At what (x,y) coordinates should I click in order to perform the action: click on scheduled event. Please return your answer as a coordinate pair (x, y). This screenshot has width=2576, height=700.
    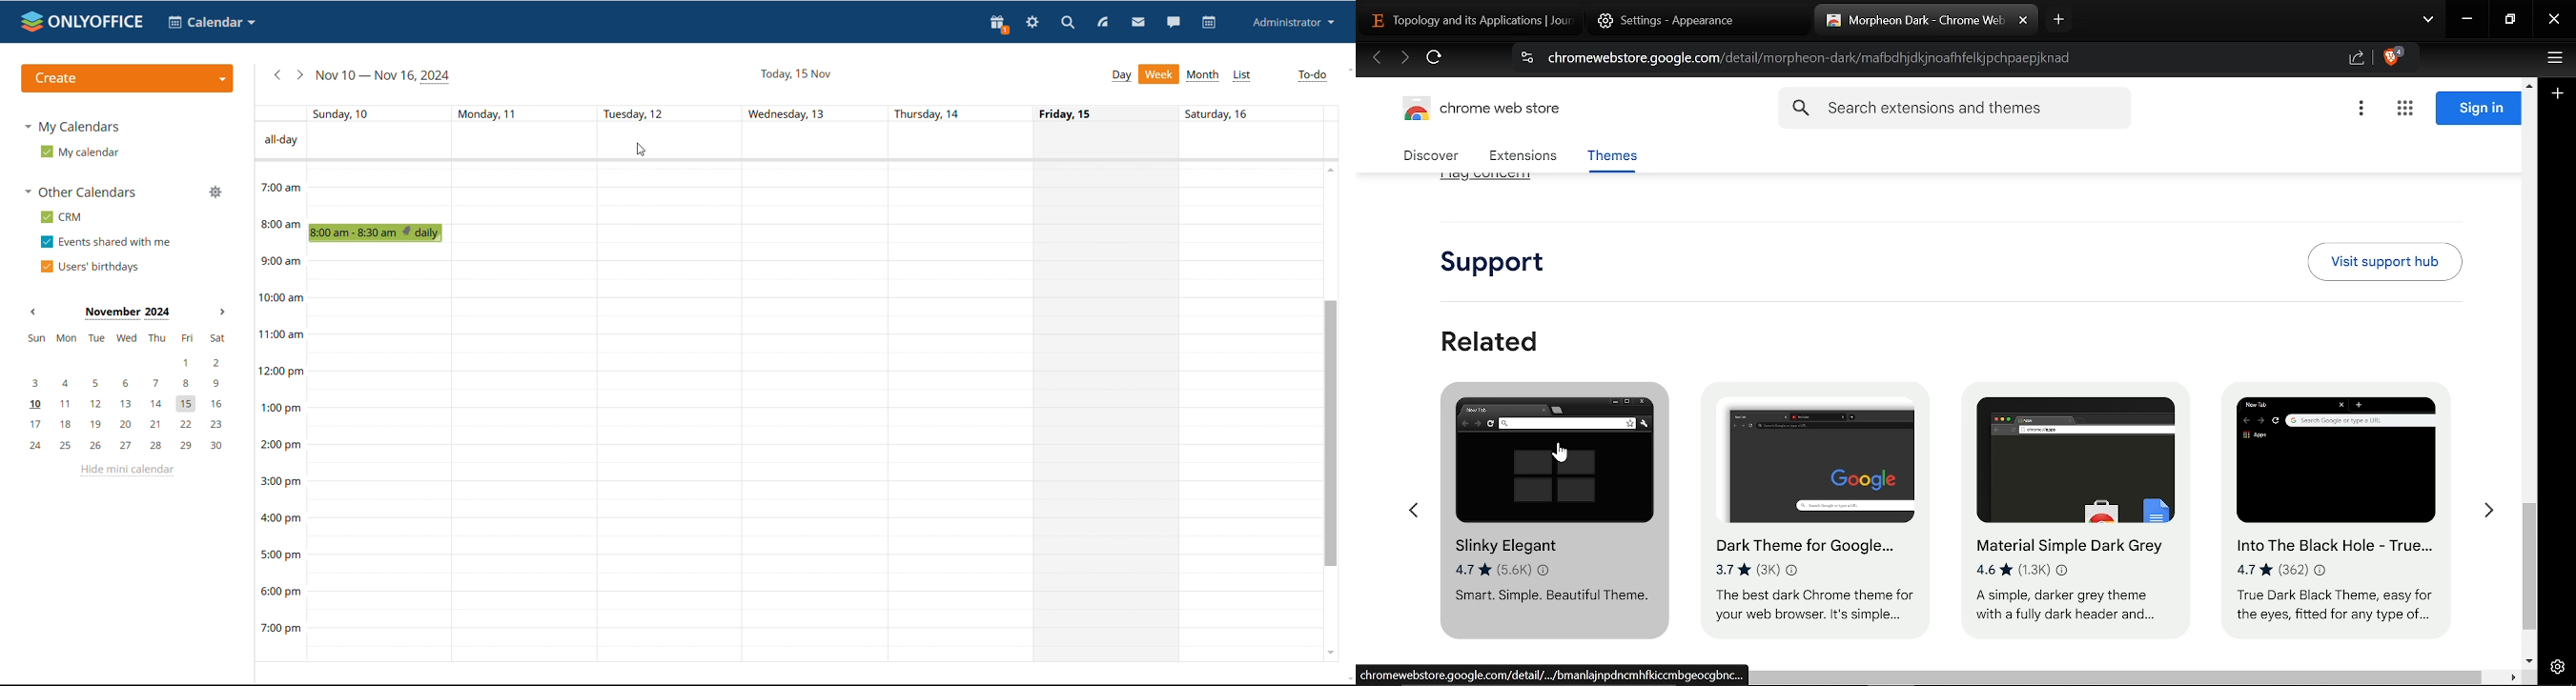
    Looking at the image, I should click on (379, 233).